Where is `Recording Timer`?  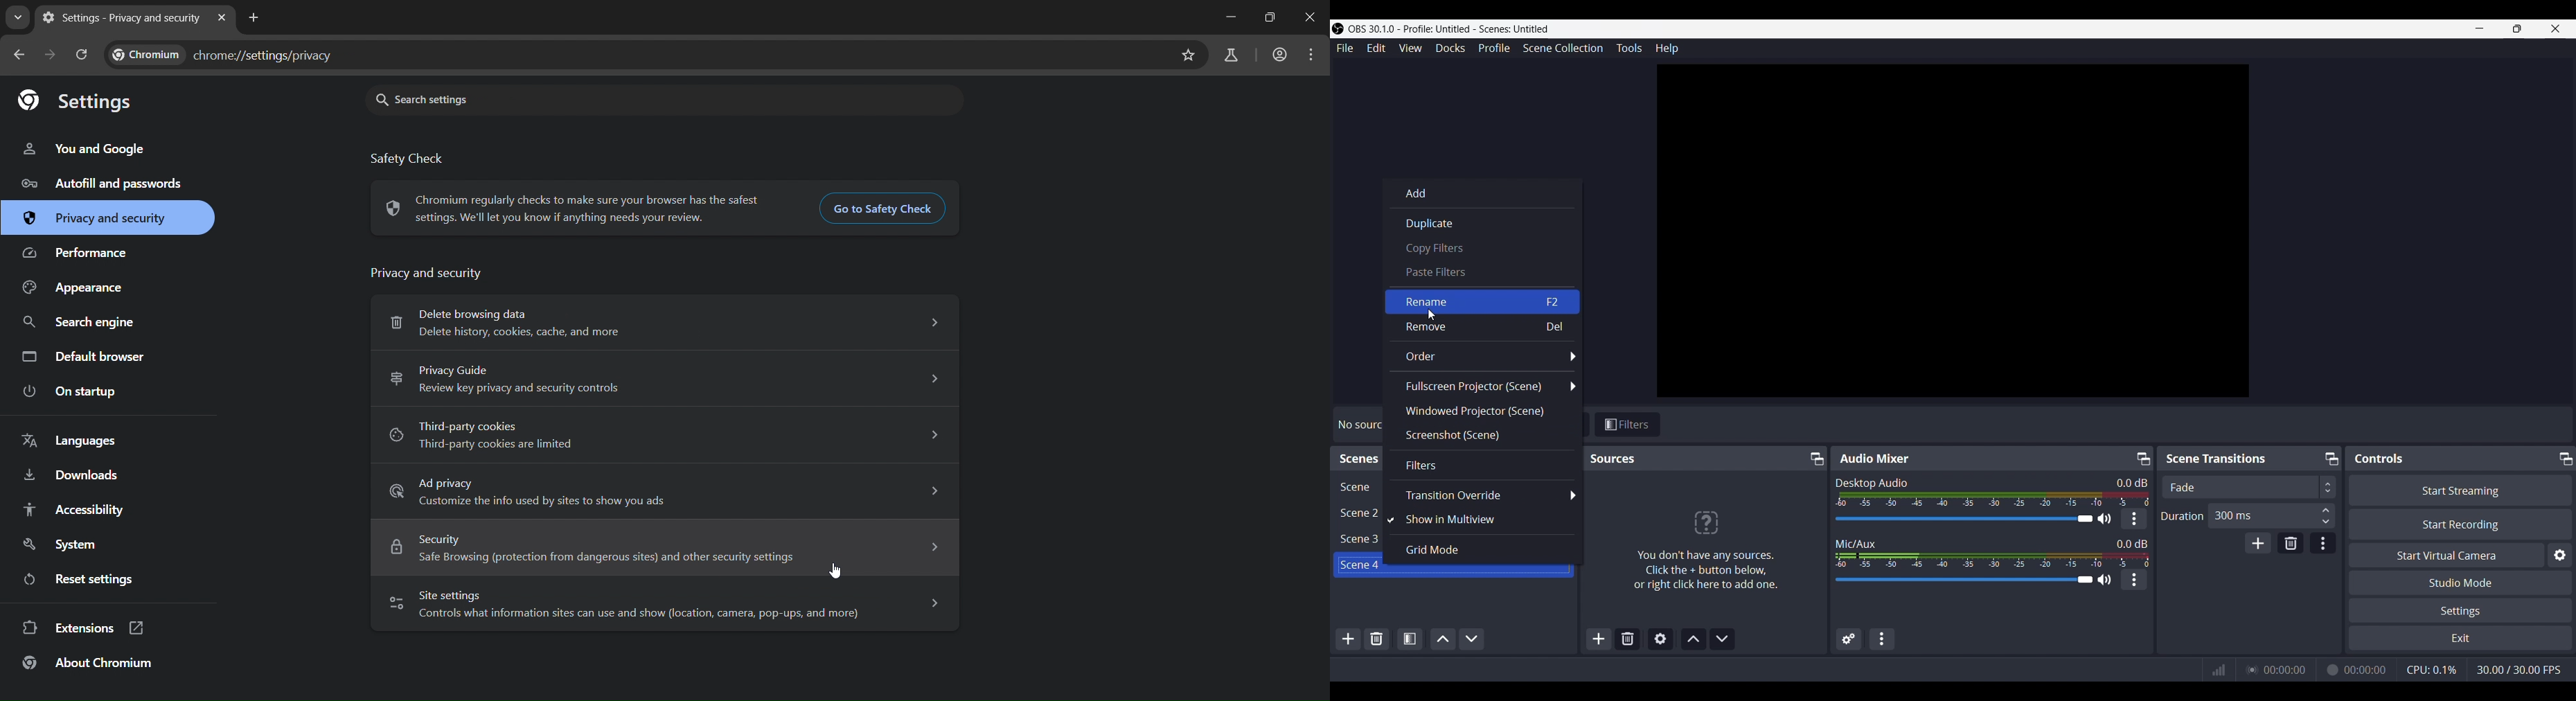
Recording Timer is located at coordinates (2366, 669).